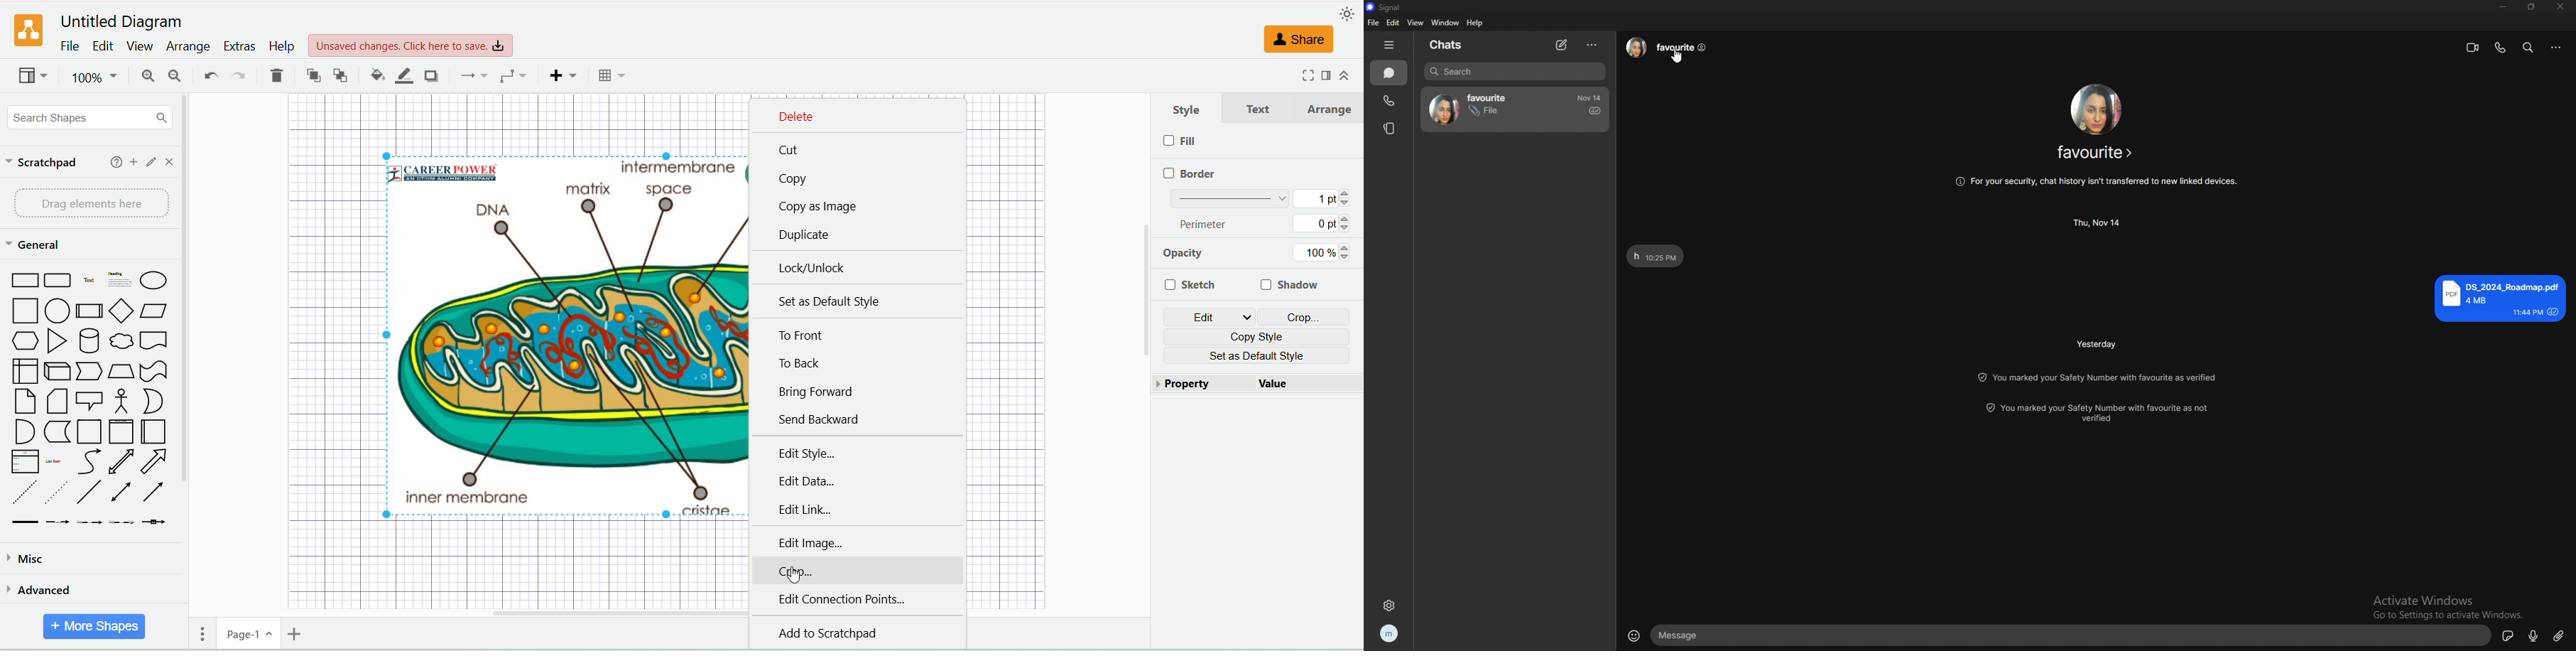  I want to click on fill color, so click(376, 74).